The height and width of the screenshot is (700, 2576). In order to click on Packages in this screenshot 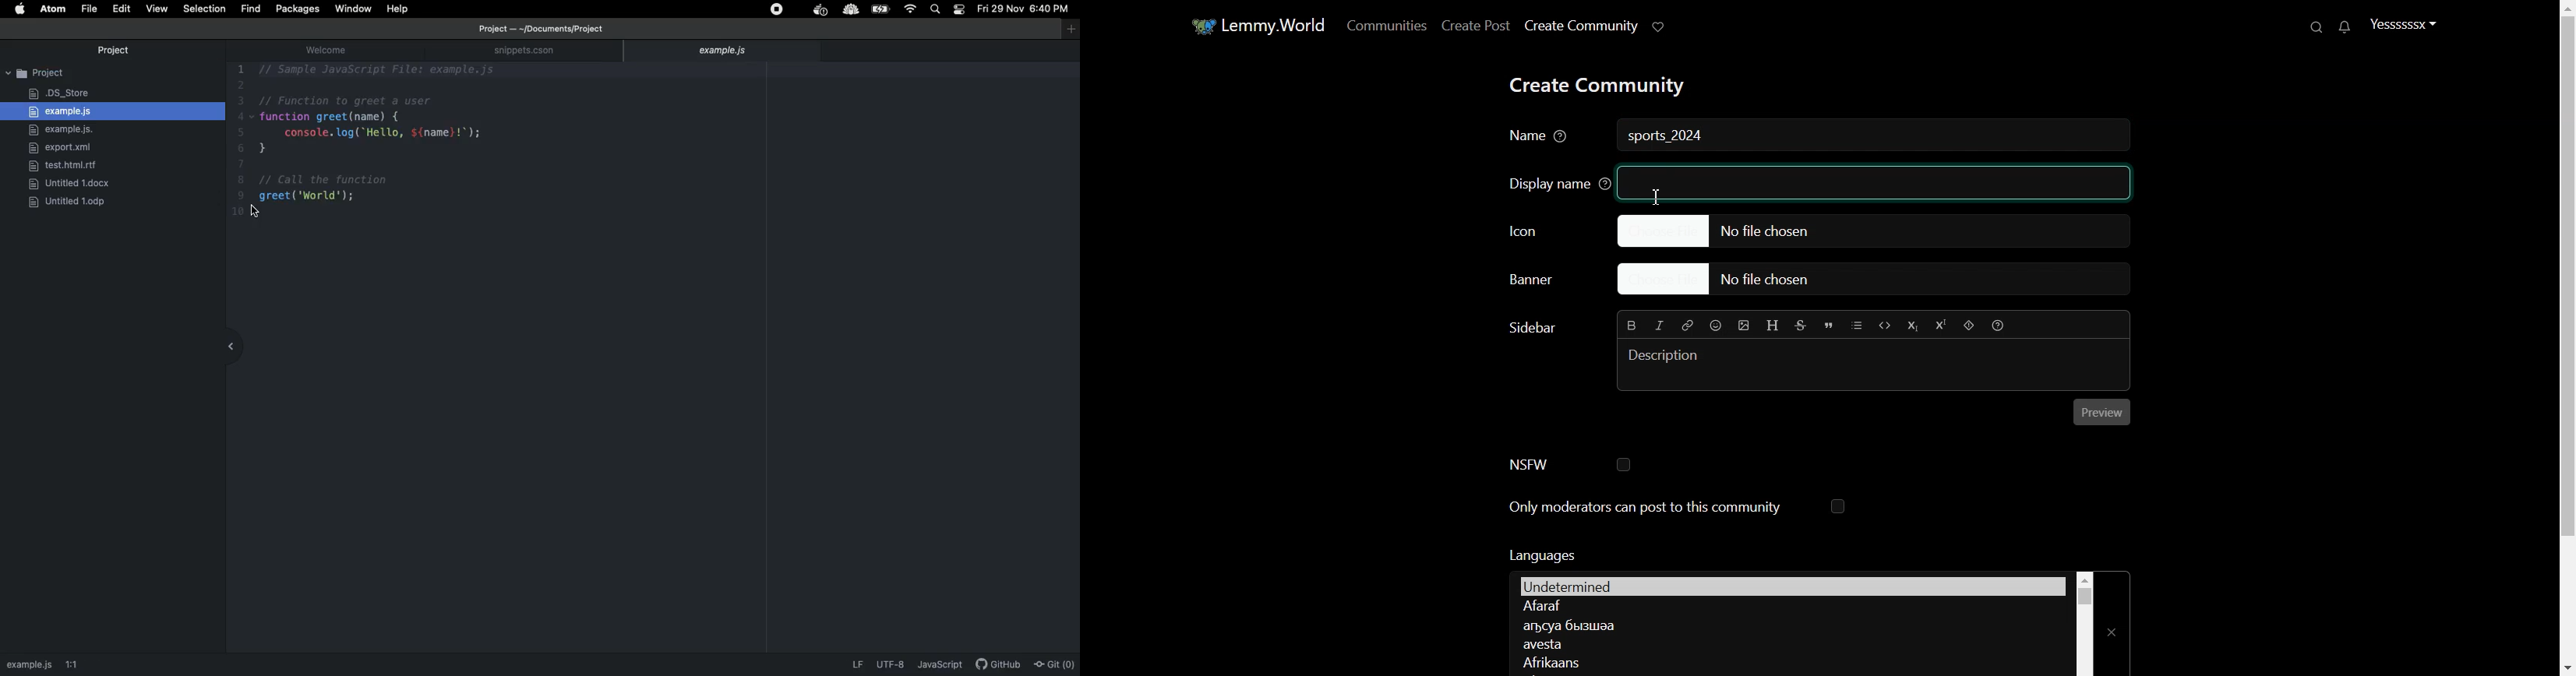, I will do `click(300, 11)`.